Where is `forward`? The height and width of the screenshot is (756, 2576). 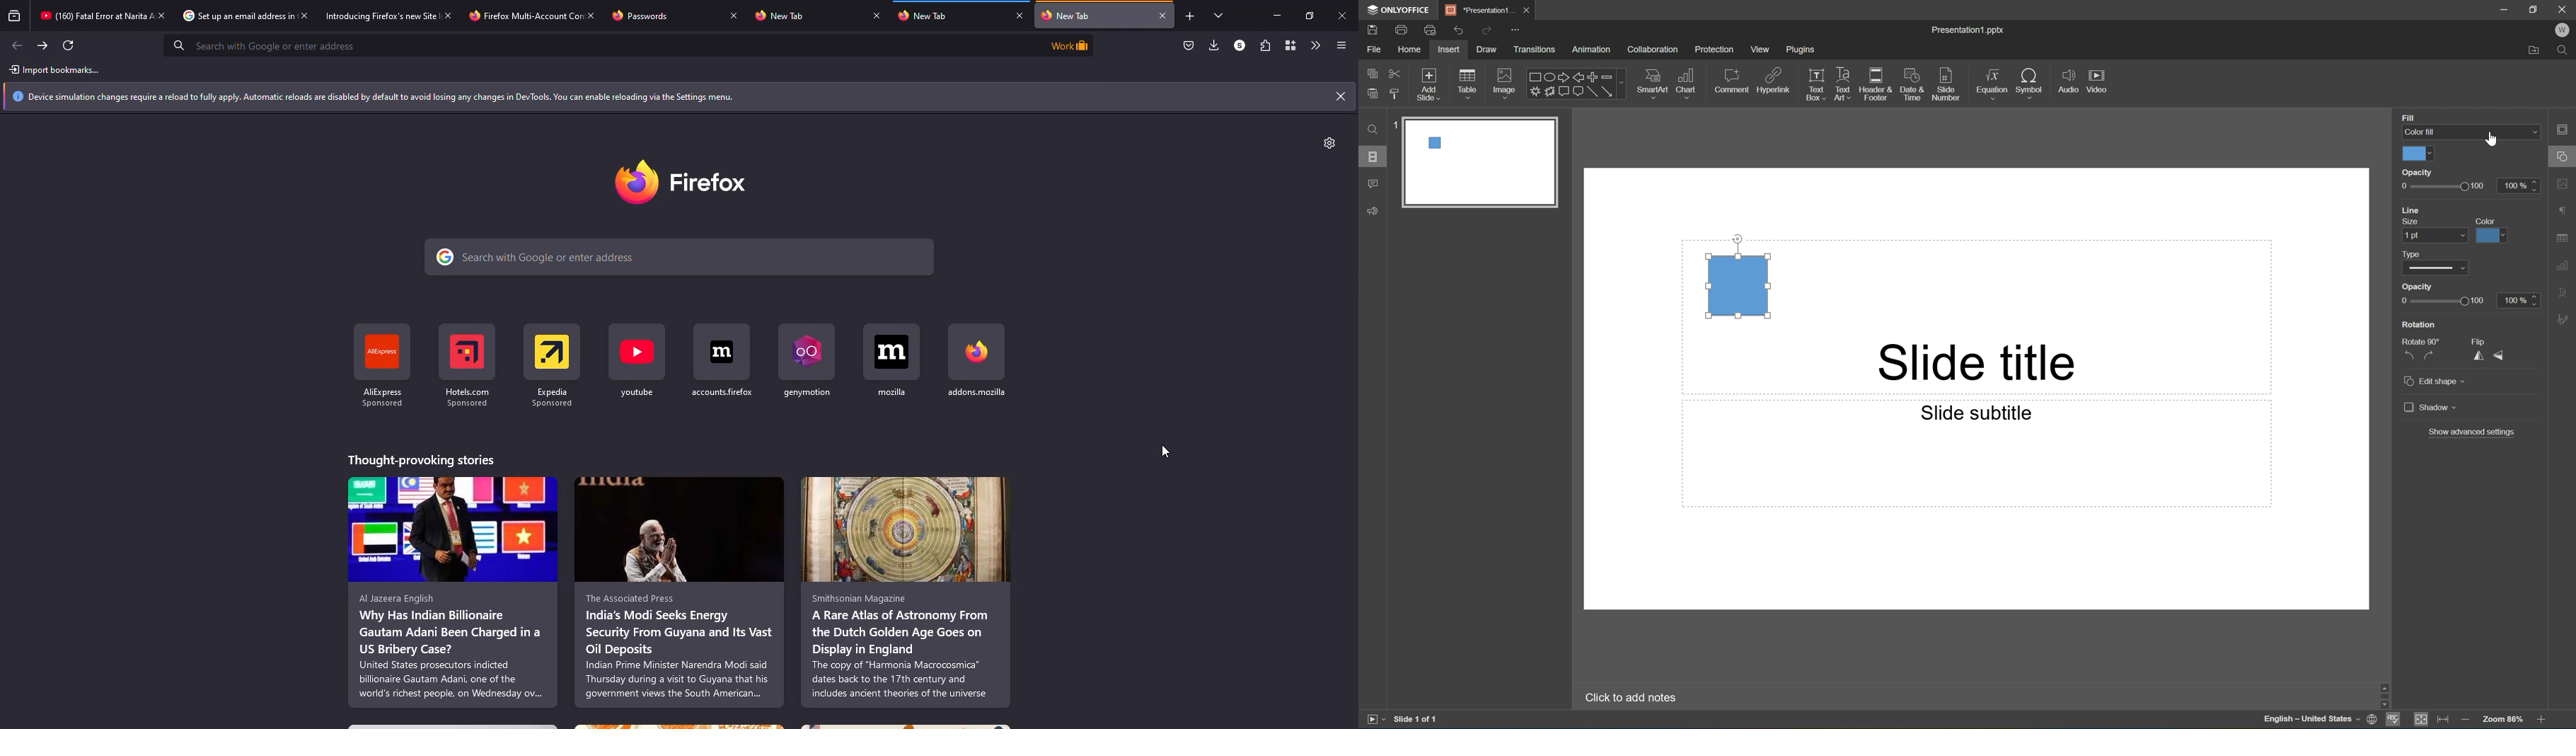
forward is located at coordinates (43, 45).